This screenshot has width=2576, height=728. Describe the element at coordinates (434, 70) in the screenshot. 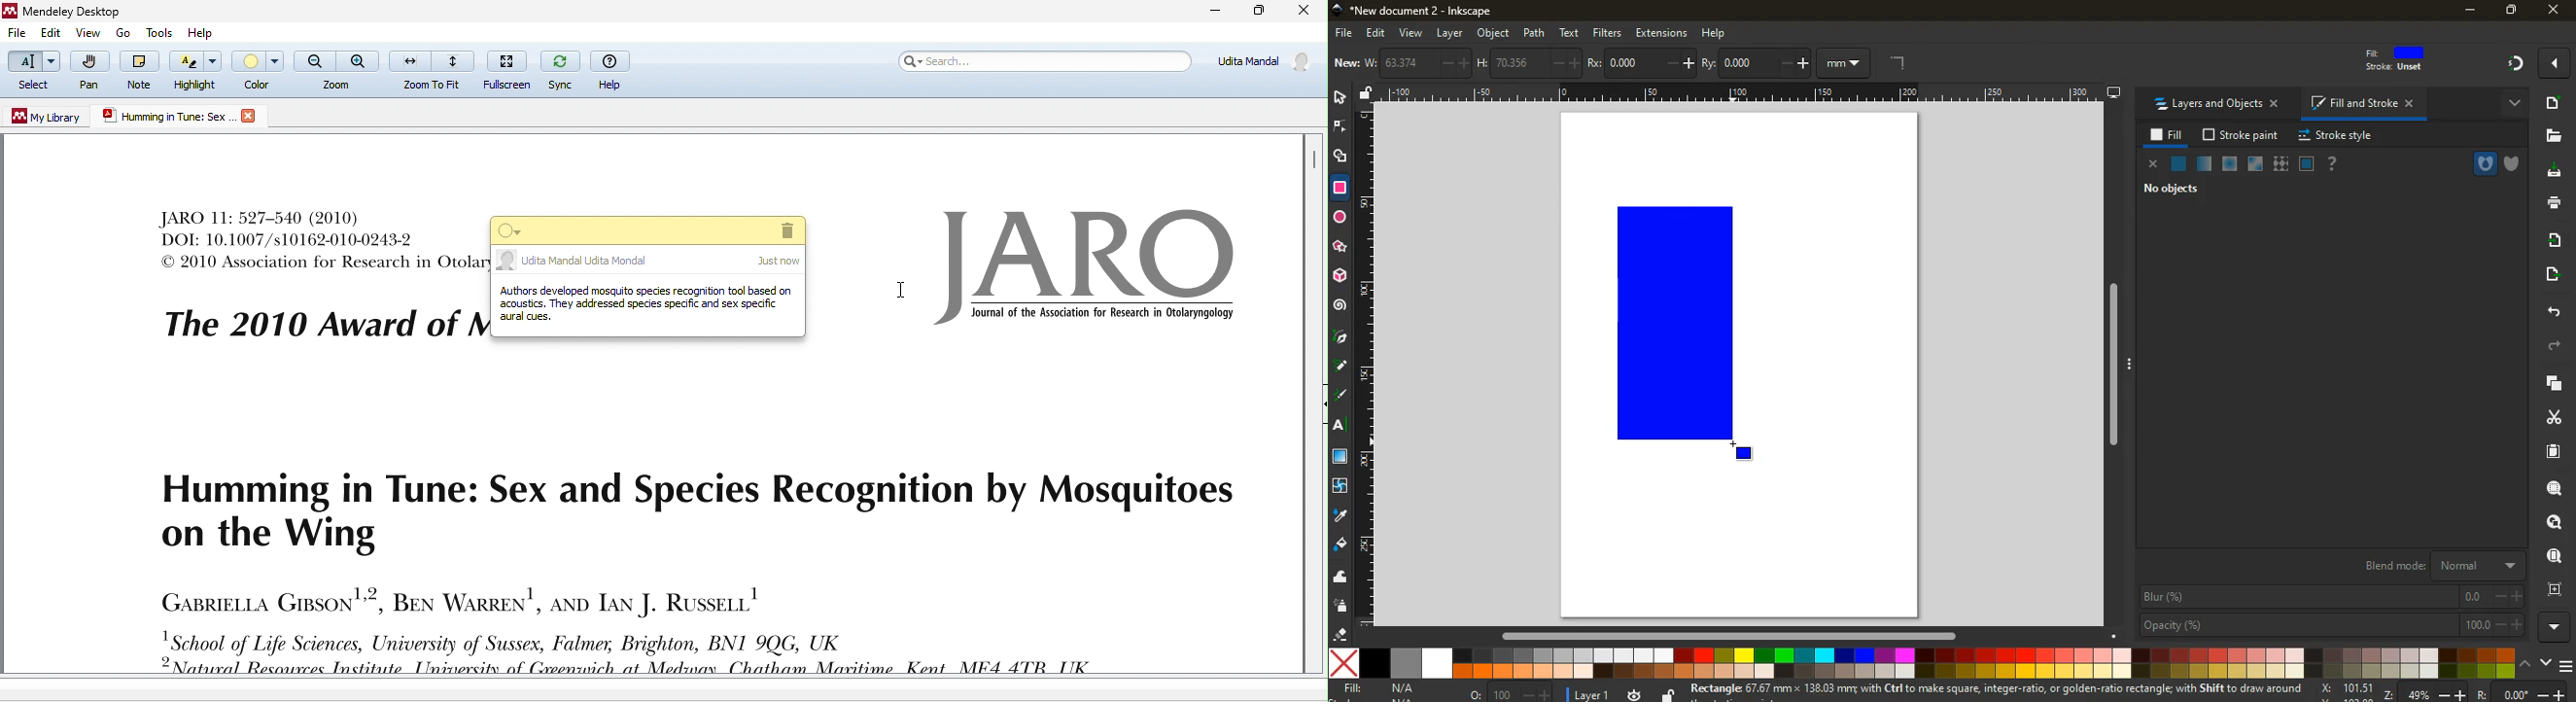

I see `zoom to fit` at that location.